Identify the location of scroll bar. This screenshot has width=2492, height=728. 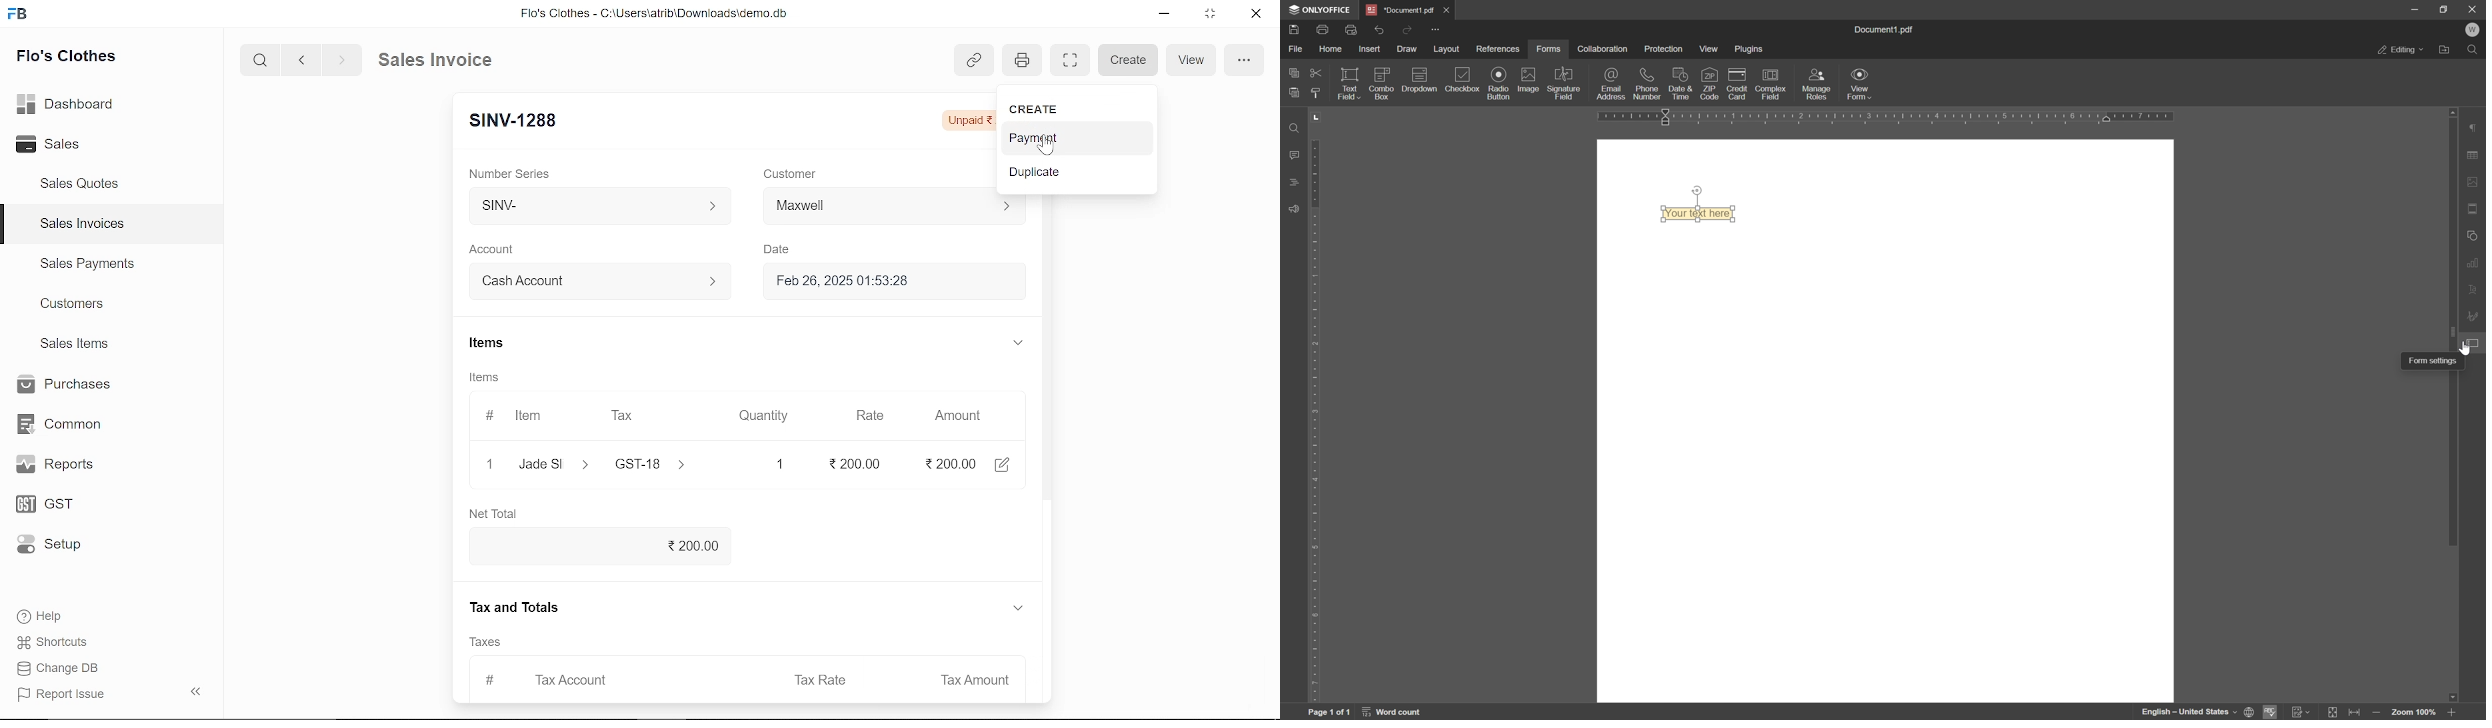
(2450, 235).